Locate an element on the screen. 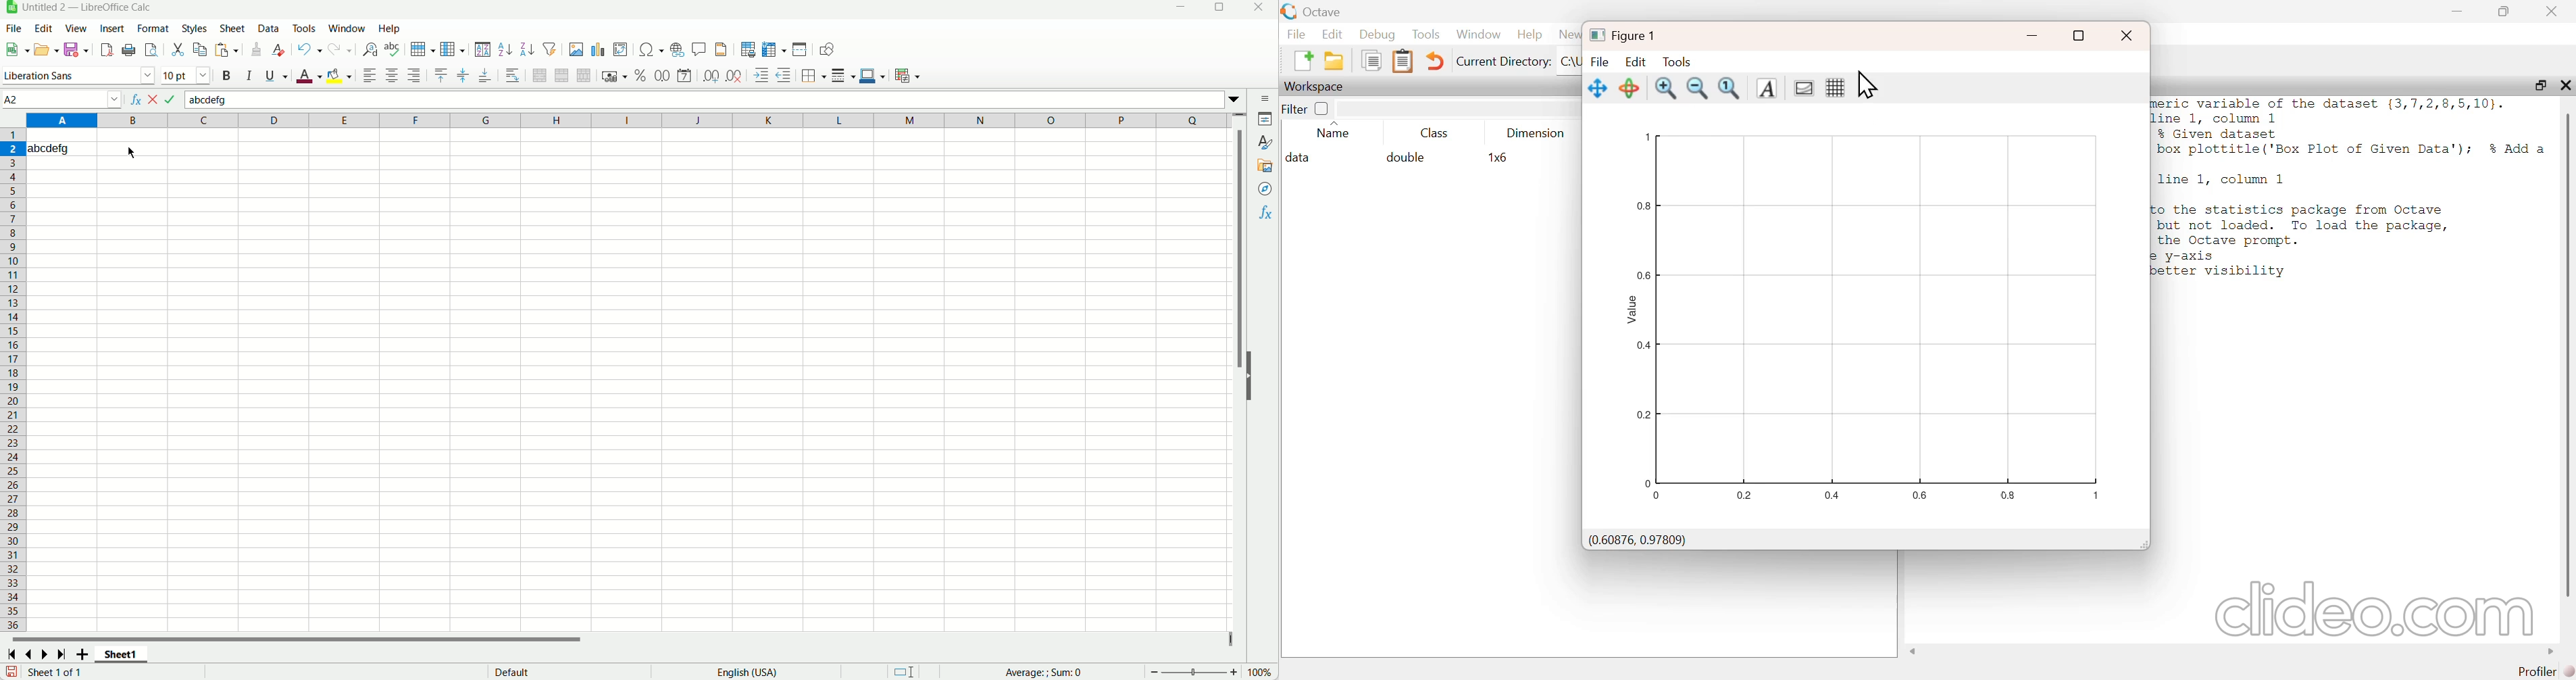 Image resolution: width=2576 pixels, height=700 pixels. move left is located at coordinates (1915, 651).